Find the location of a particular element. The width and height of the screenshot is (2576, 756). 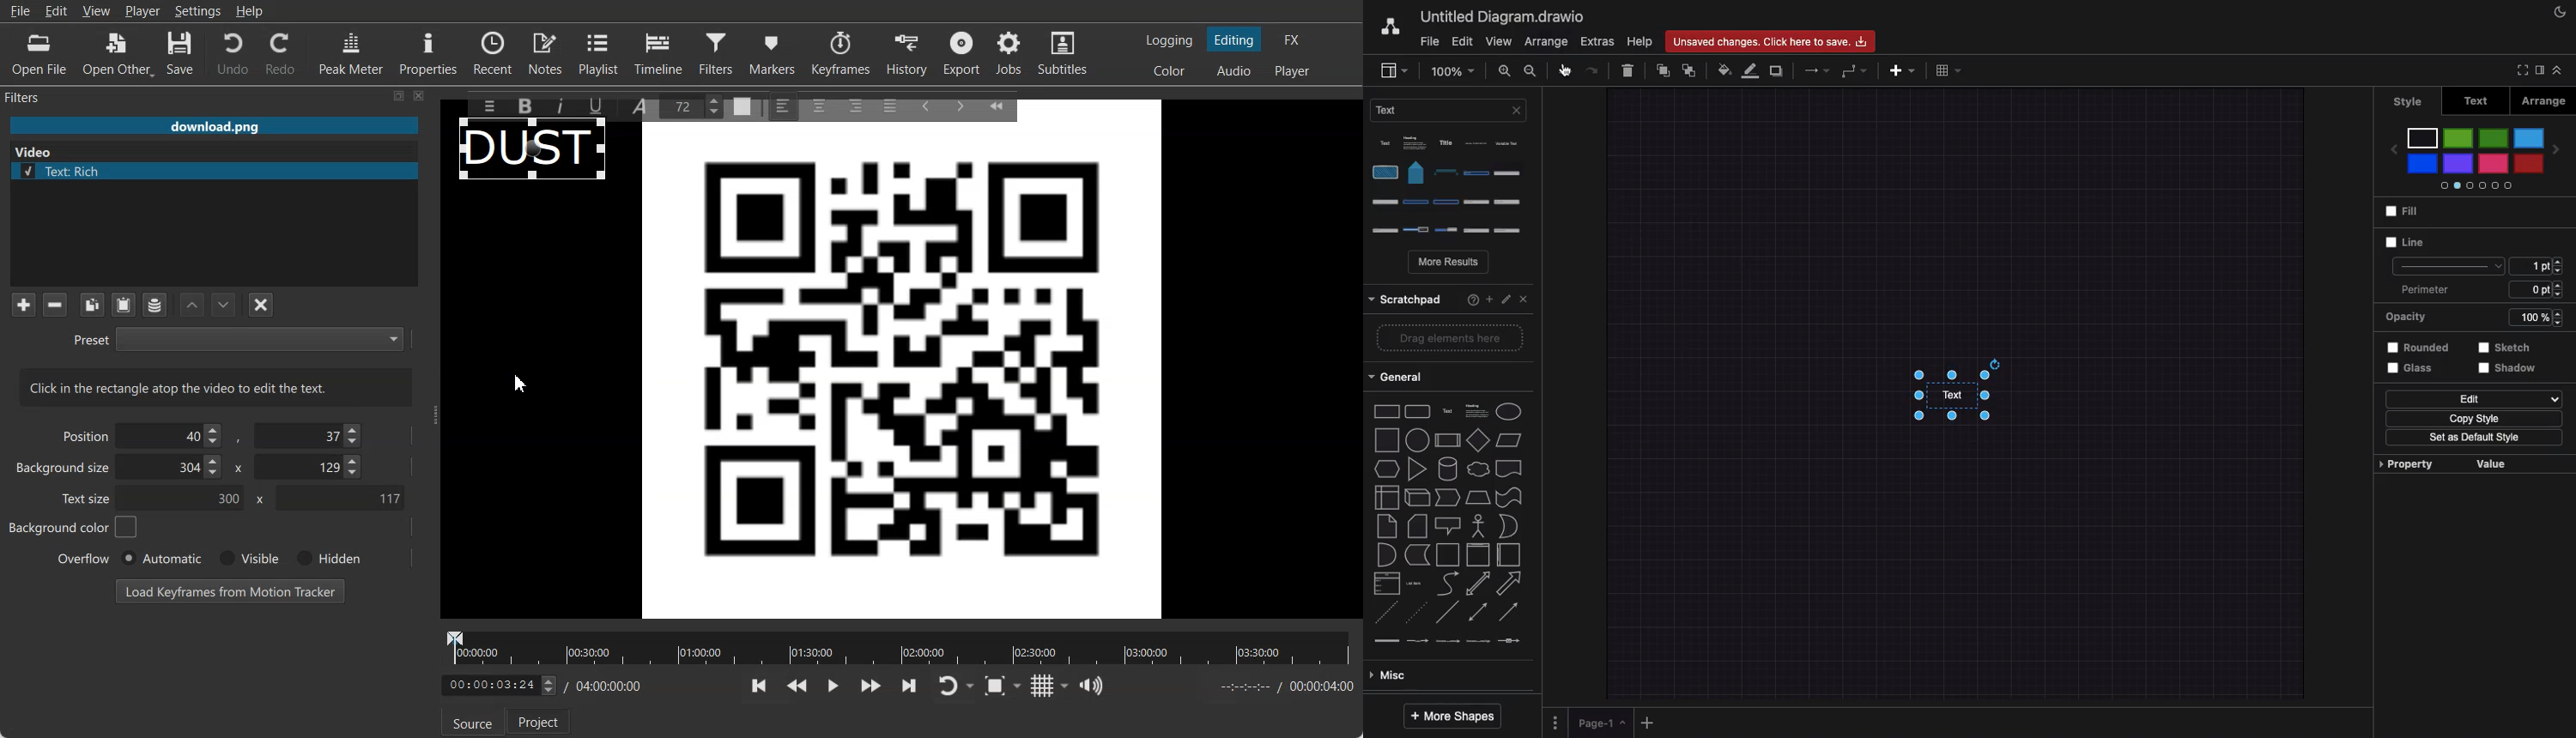

Next is located at coordinates (2560, 147).